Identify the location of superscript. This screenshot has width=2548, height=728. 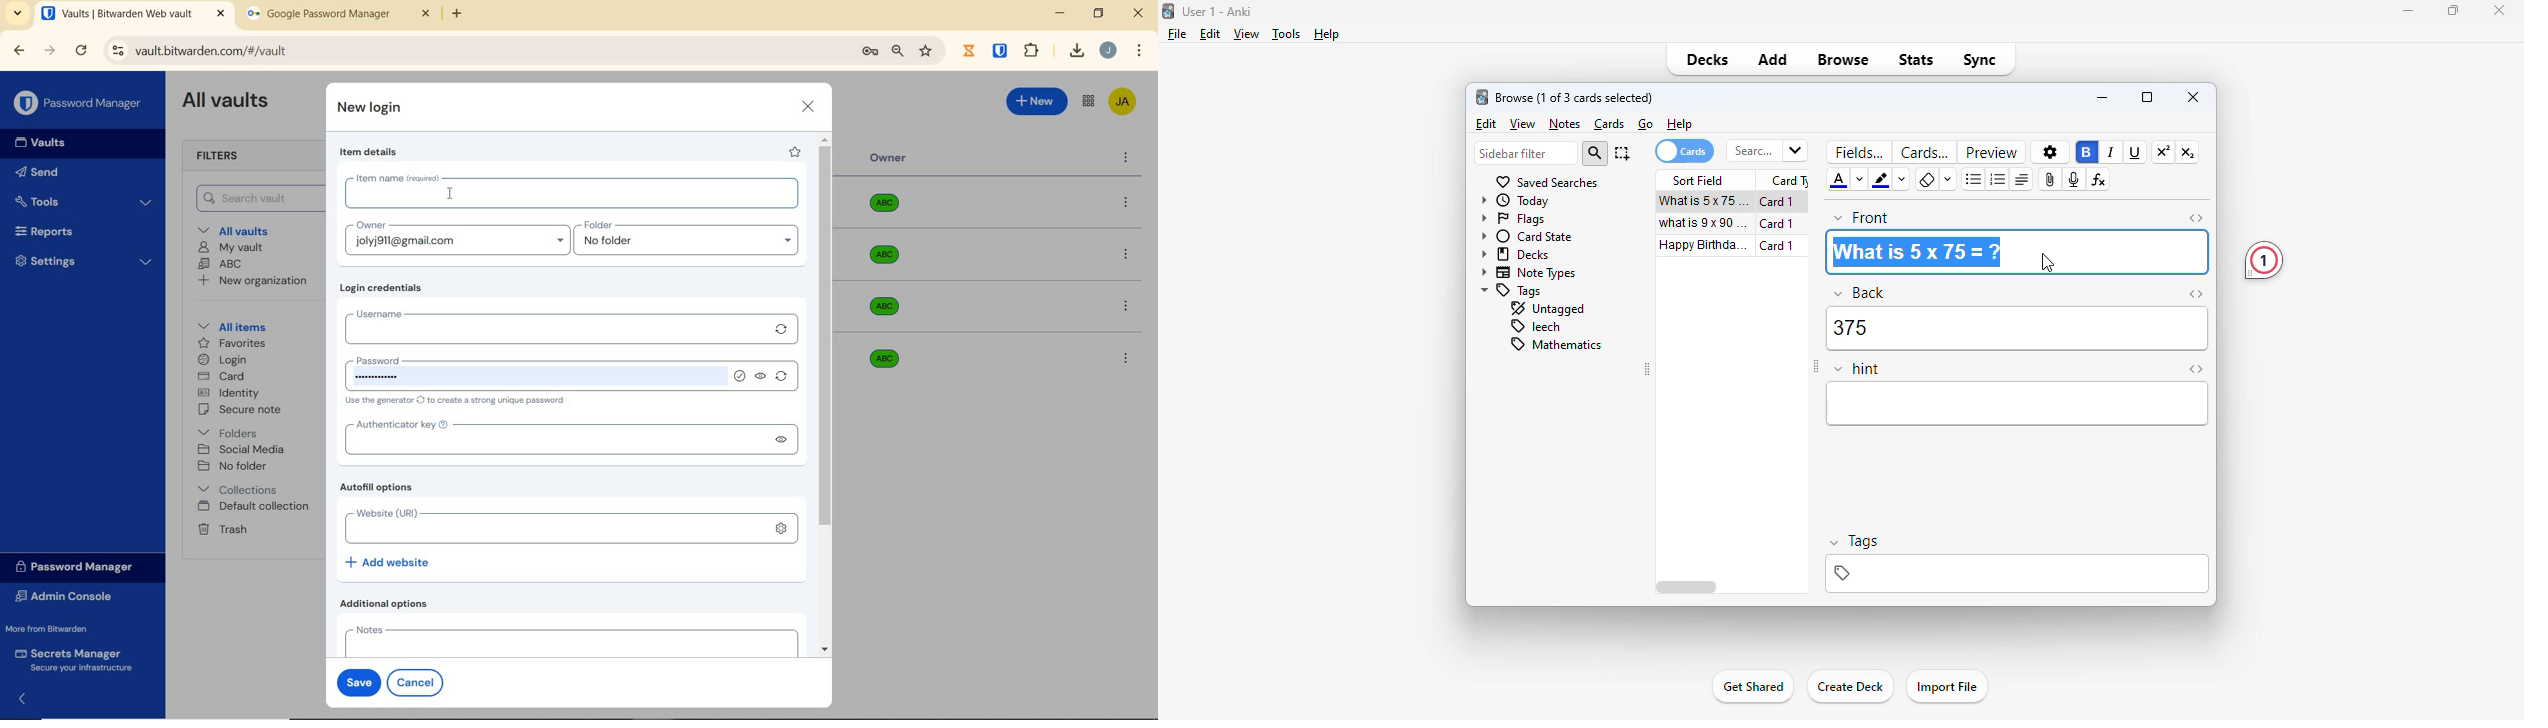
(2164, 152).